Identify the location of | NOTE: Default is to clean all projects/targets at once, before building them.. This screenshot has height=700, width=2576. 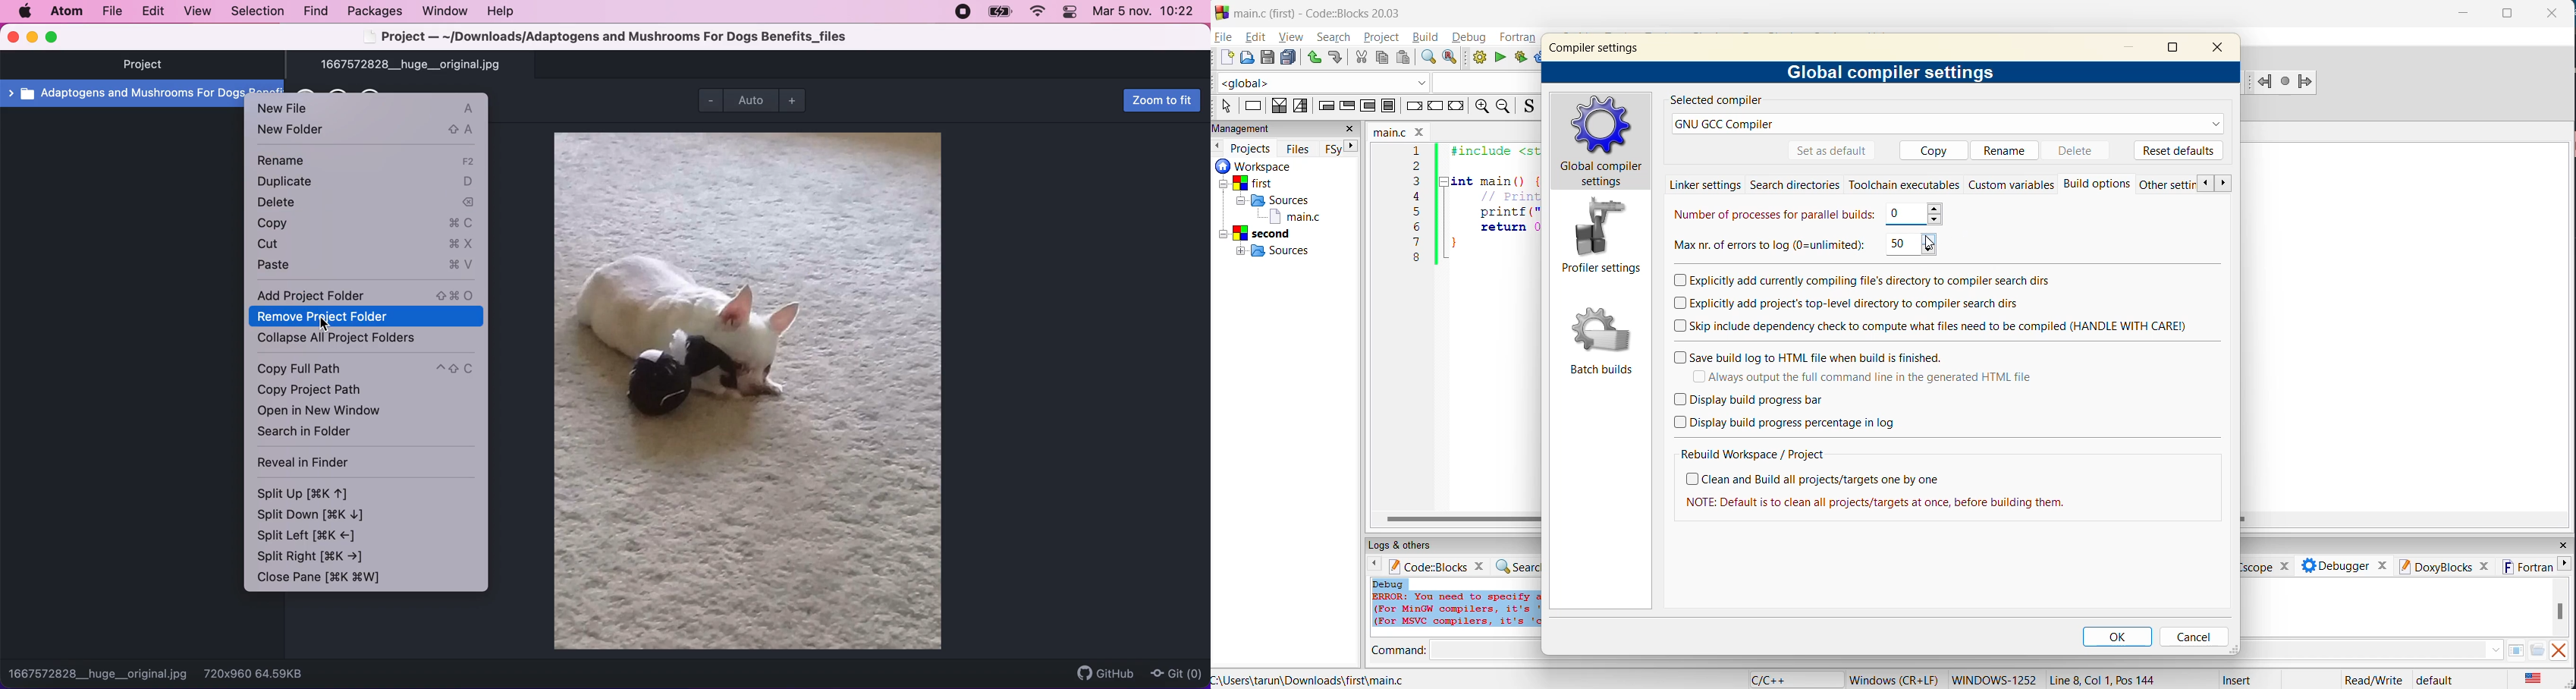
(1882, 502).